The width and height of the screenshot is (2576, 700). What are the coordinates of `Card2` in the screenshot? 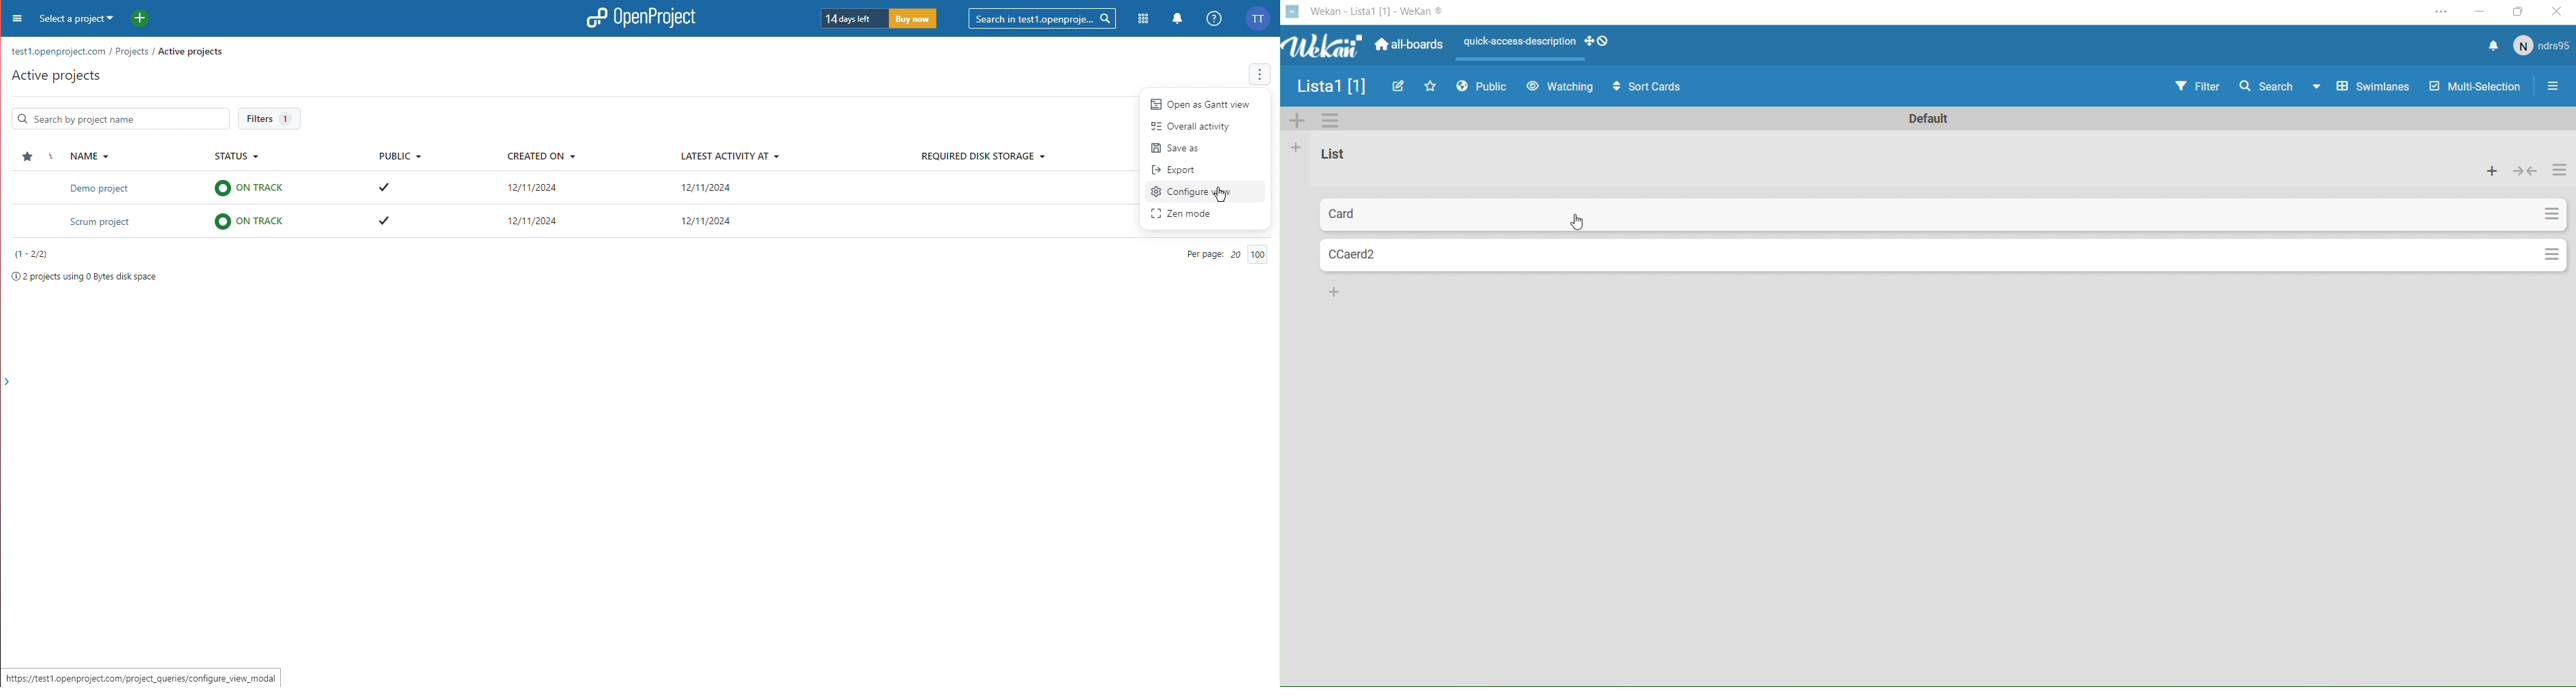 It's located at (1922, 254).